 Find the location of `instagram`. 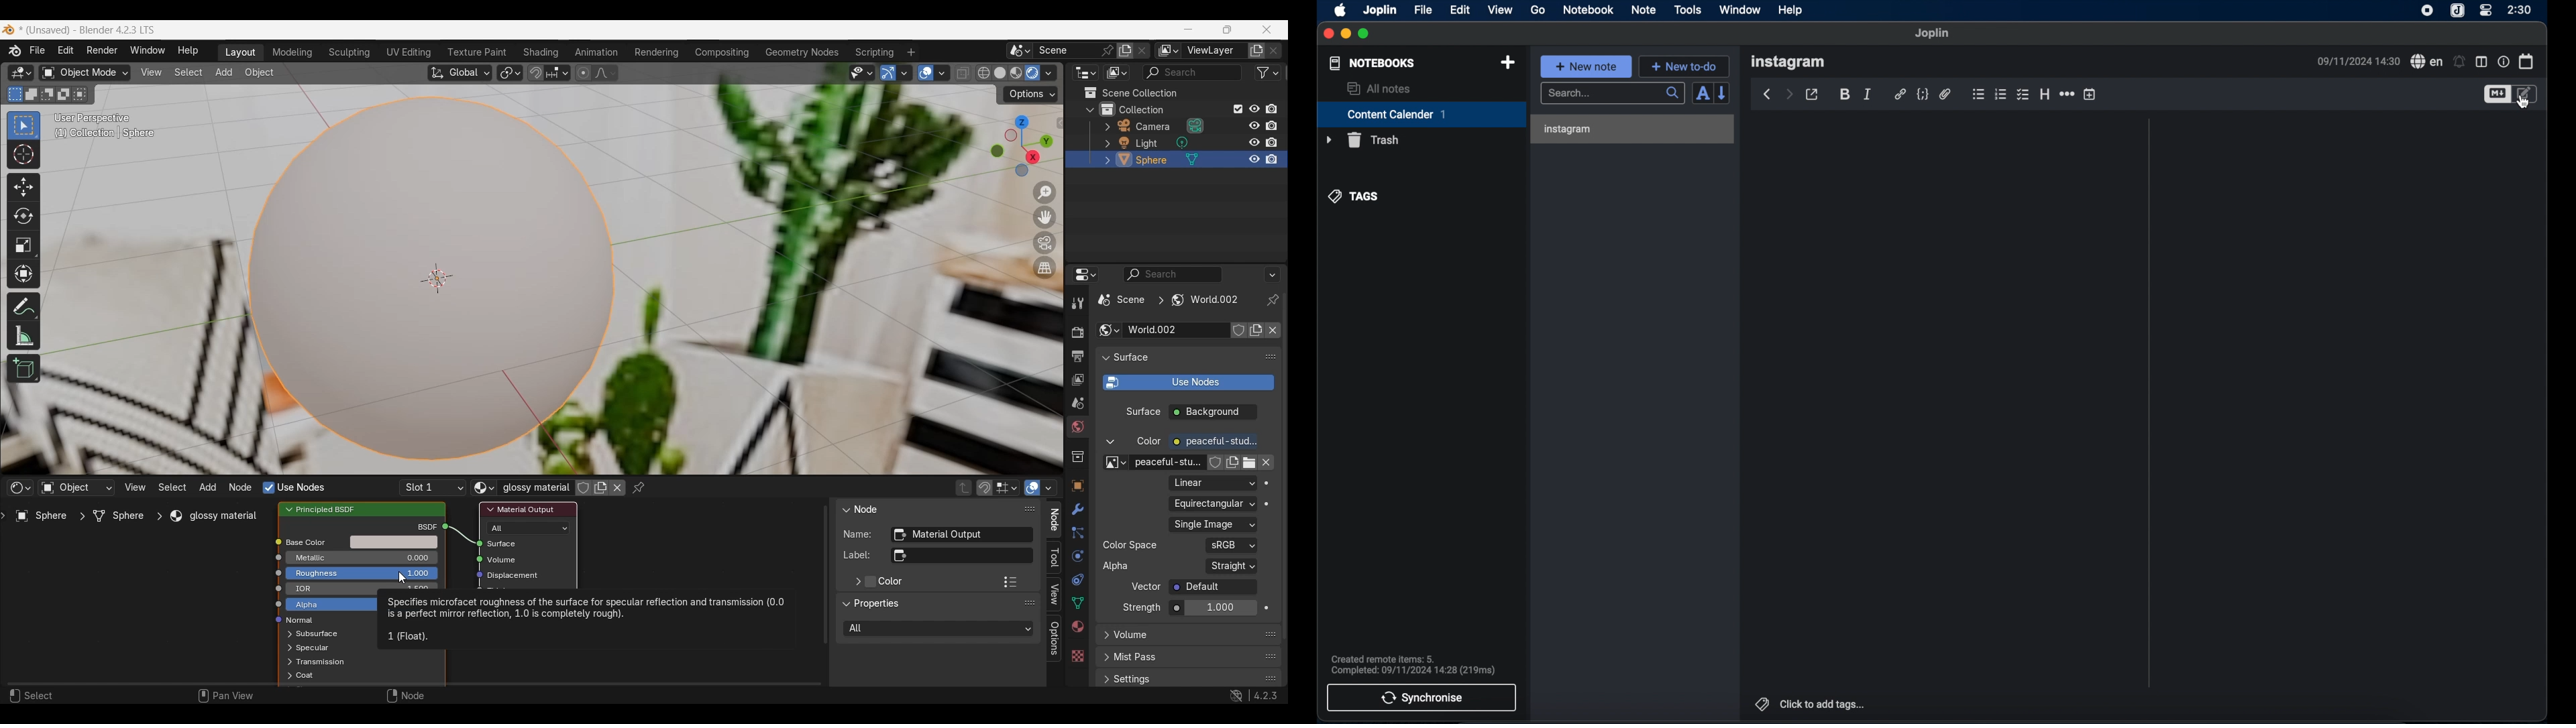

instagram is located at coordinates (1570, 129).